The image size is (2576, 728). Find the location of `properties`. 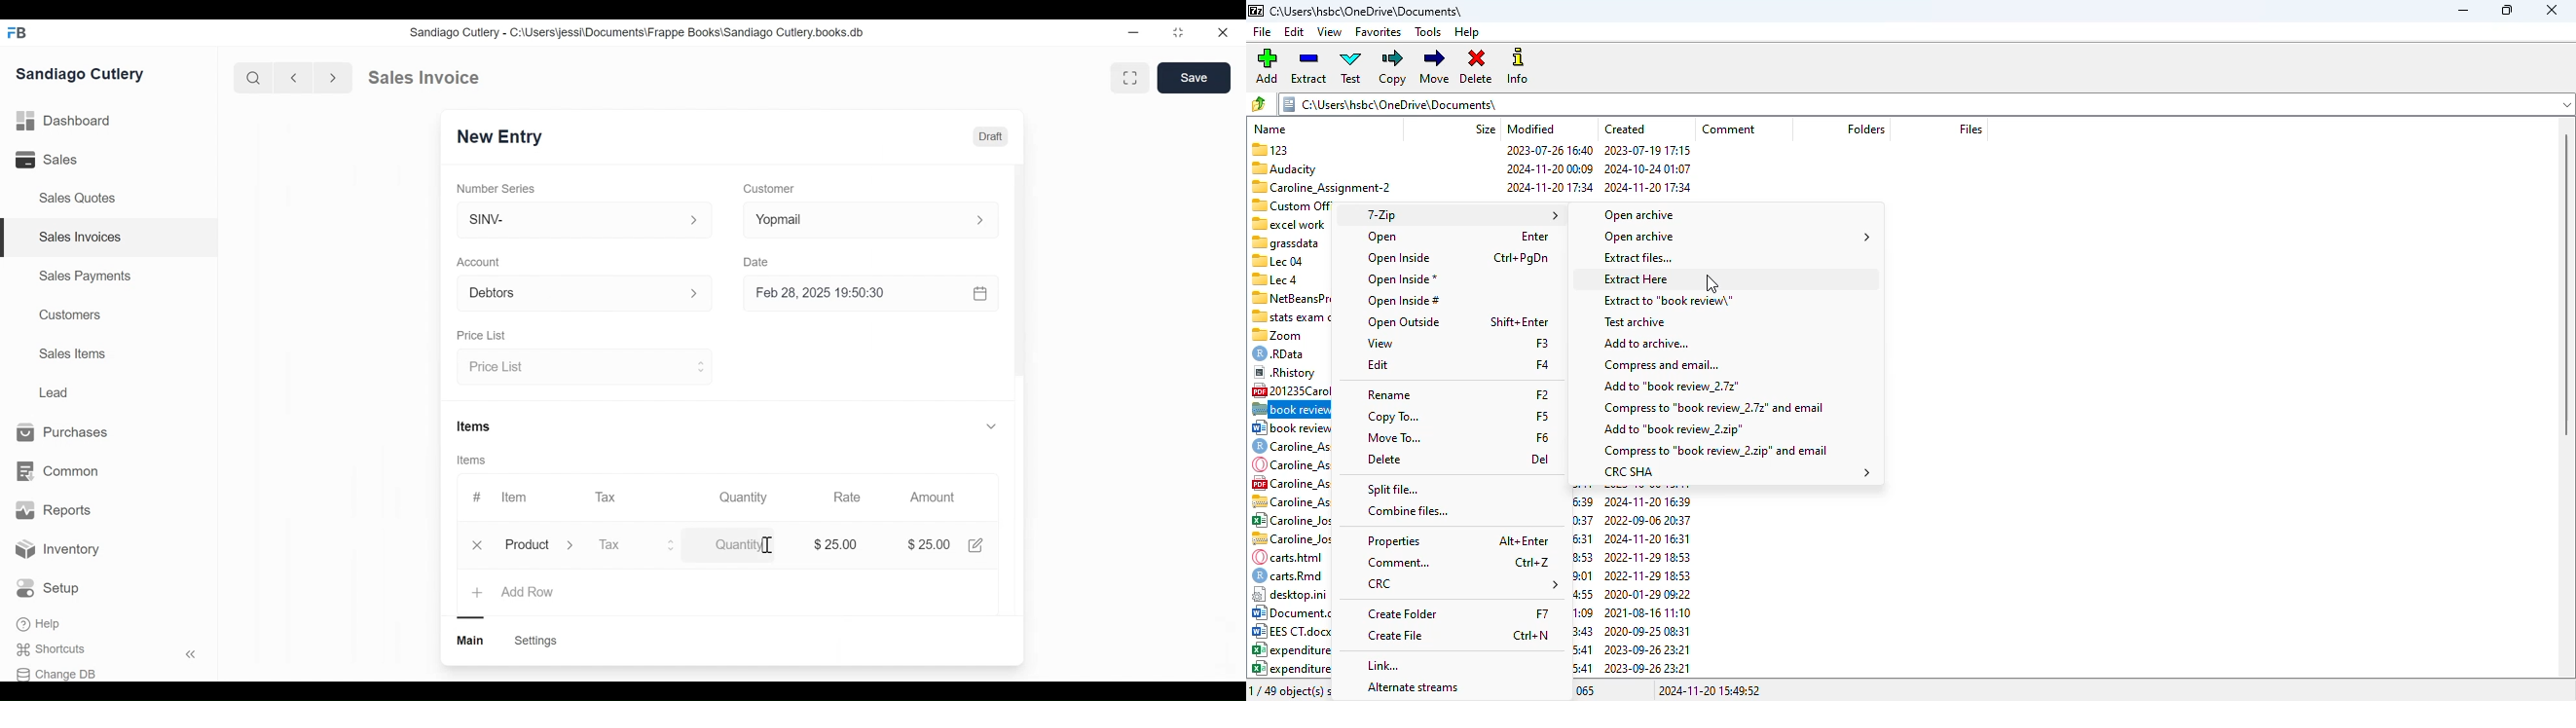

properties is located at coordinates (1395, 541).